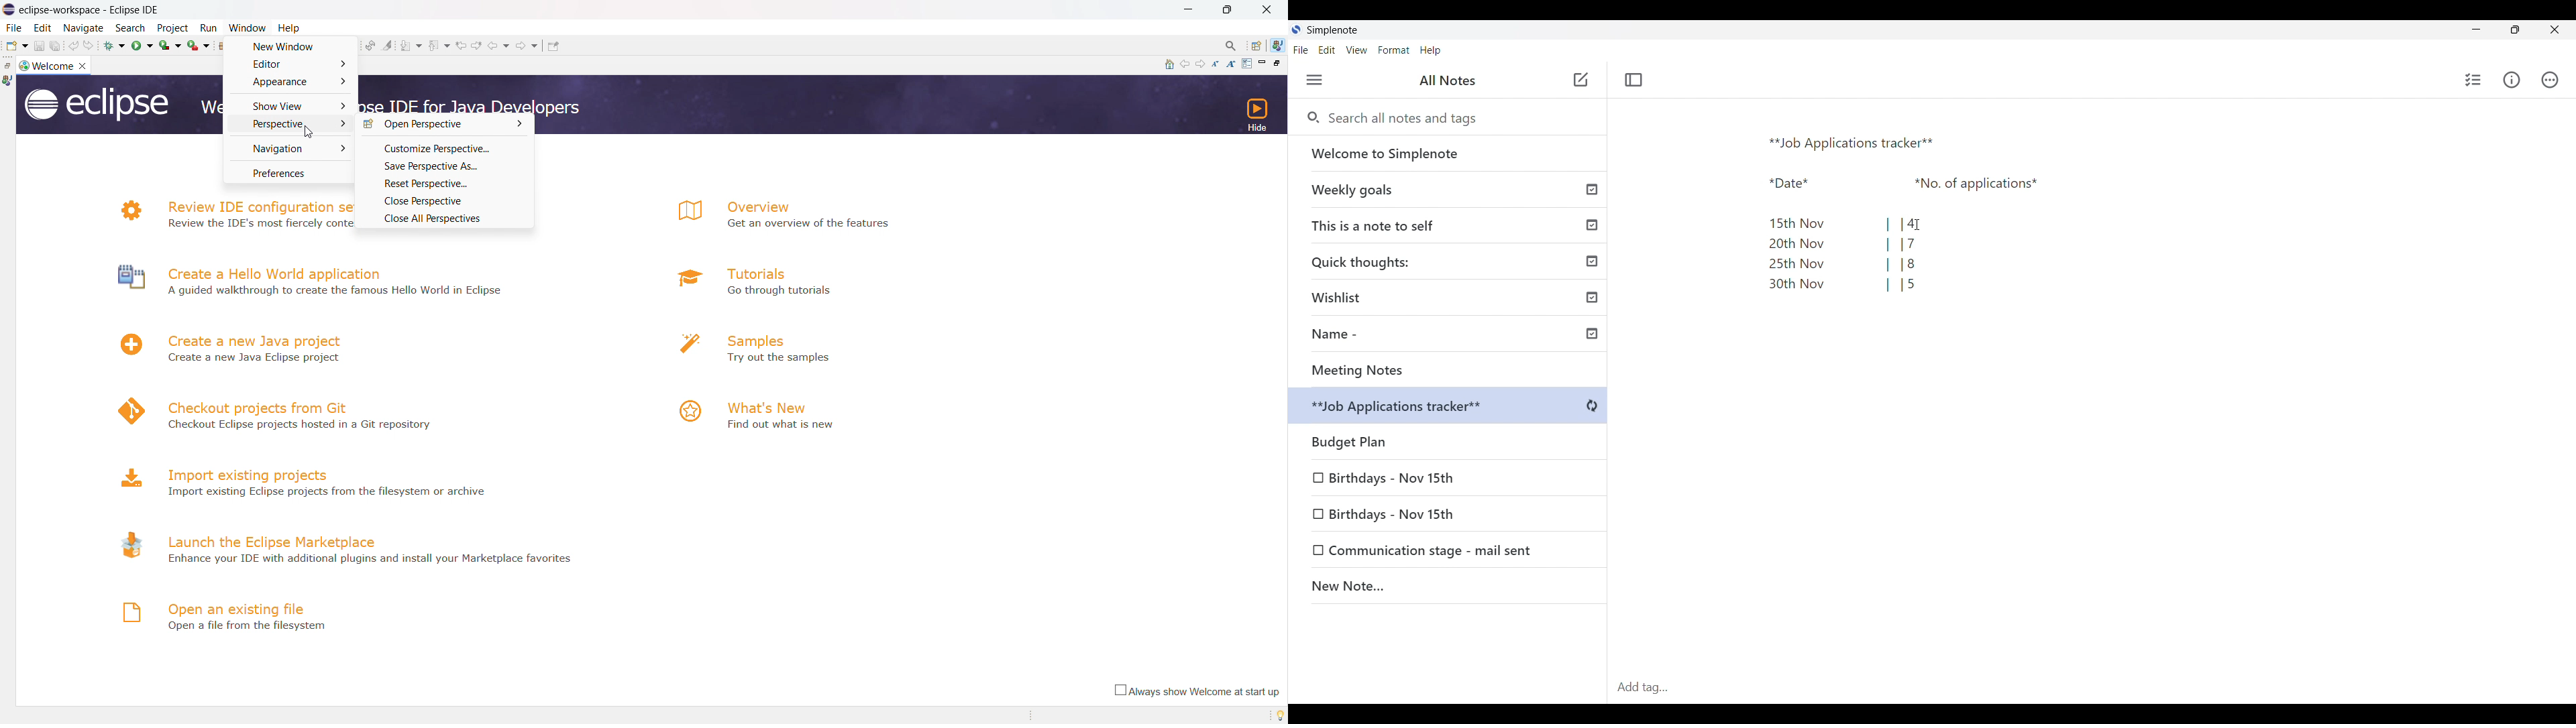 This screenshot has width=2576, height=728. I want to click on Job application for respective dates tracked, so click(1927, 225).